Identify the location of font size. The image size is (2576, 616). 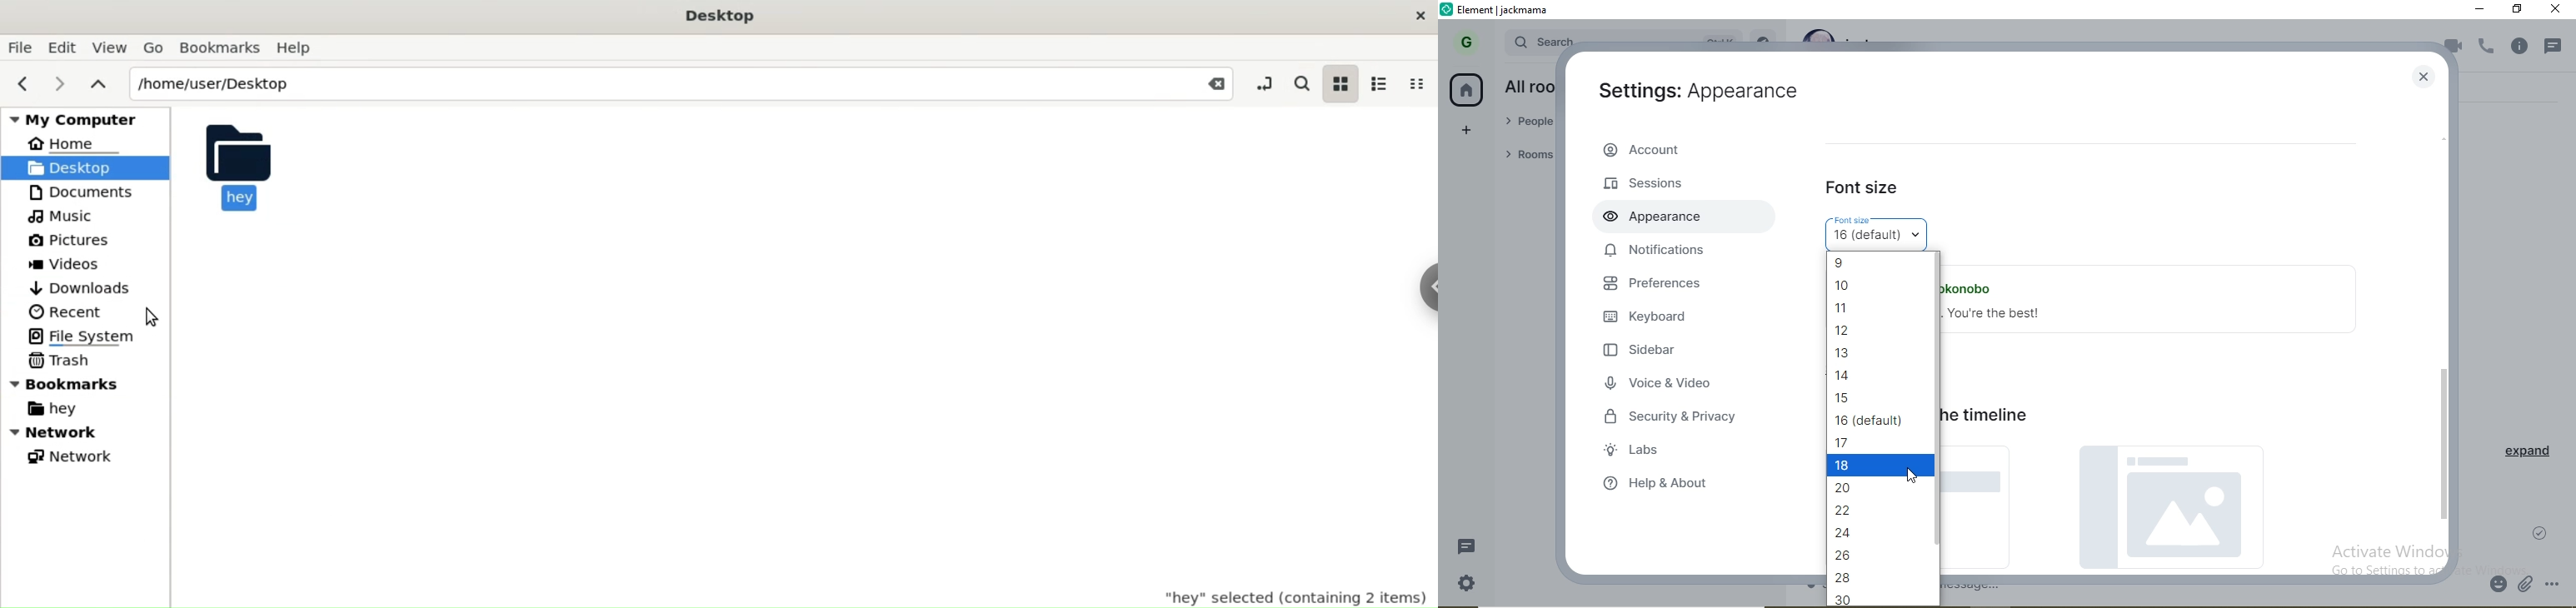
(1865, 190).